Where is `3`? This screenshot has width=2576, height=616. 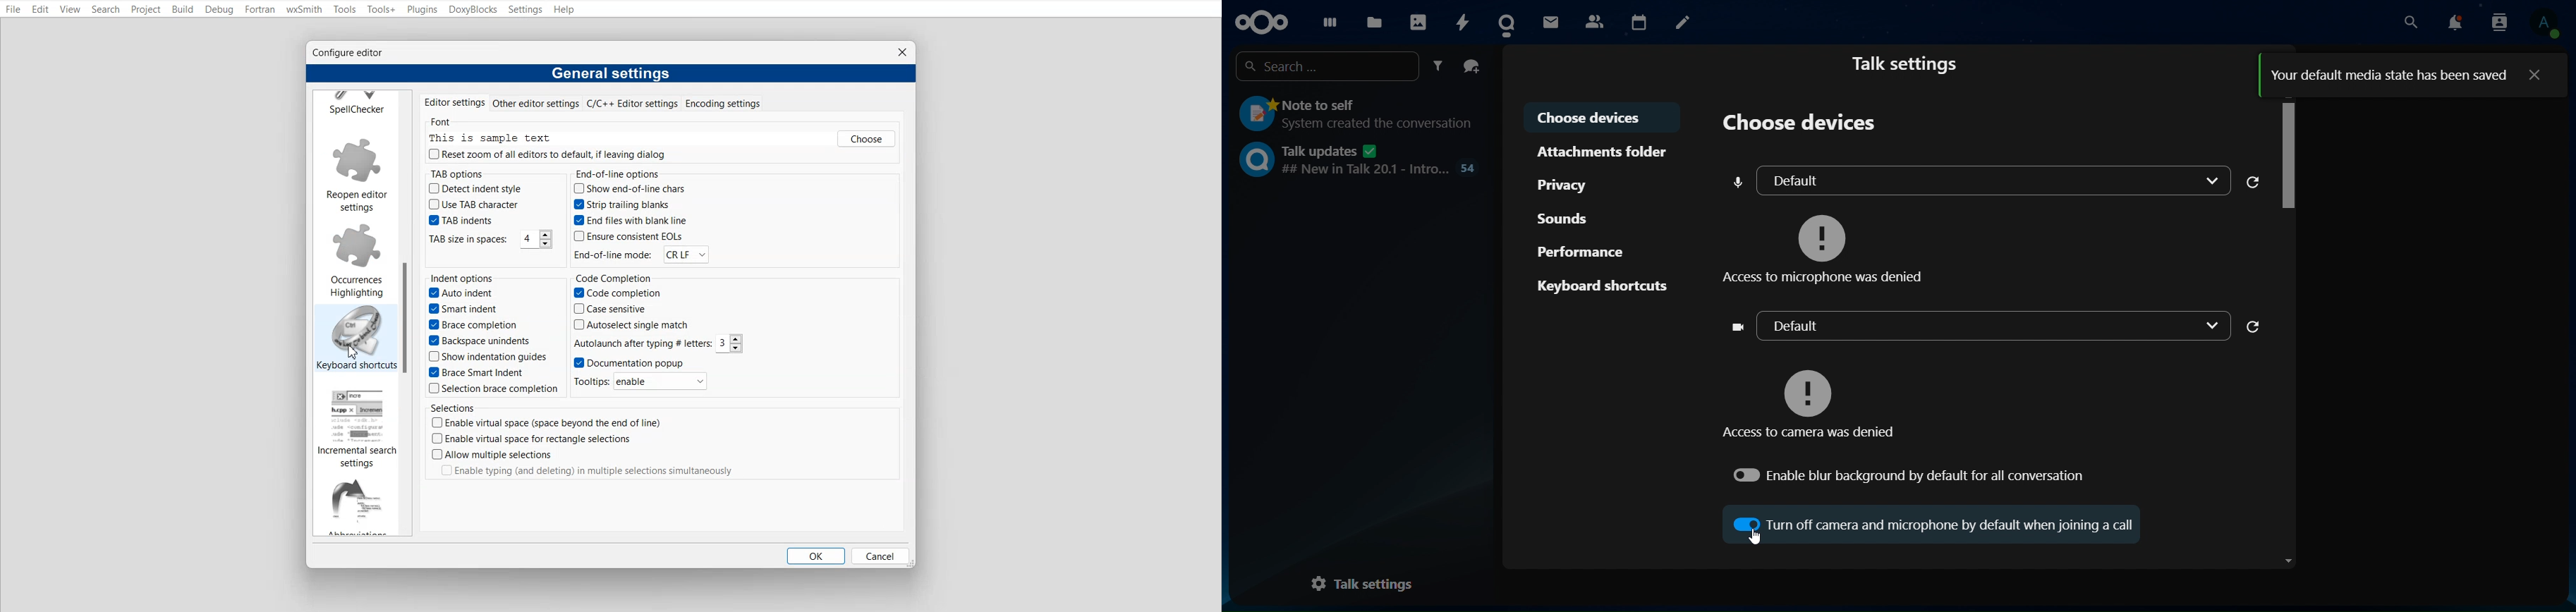
3 is located at coordinates (731, 344).